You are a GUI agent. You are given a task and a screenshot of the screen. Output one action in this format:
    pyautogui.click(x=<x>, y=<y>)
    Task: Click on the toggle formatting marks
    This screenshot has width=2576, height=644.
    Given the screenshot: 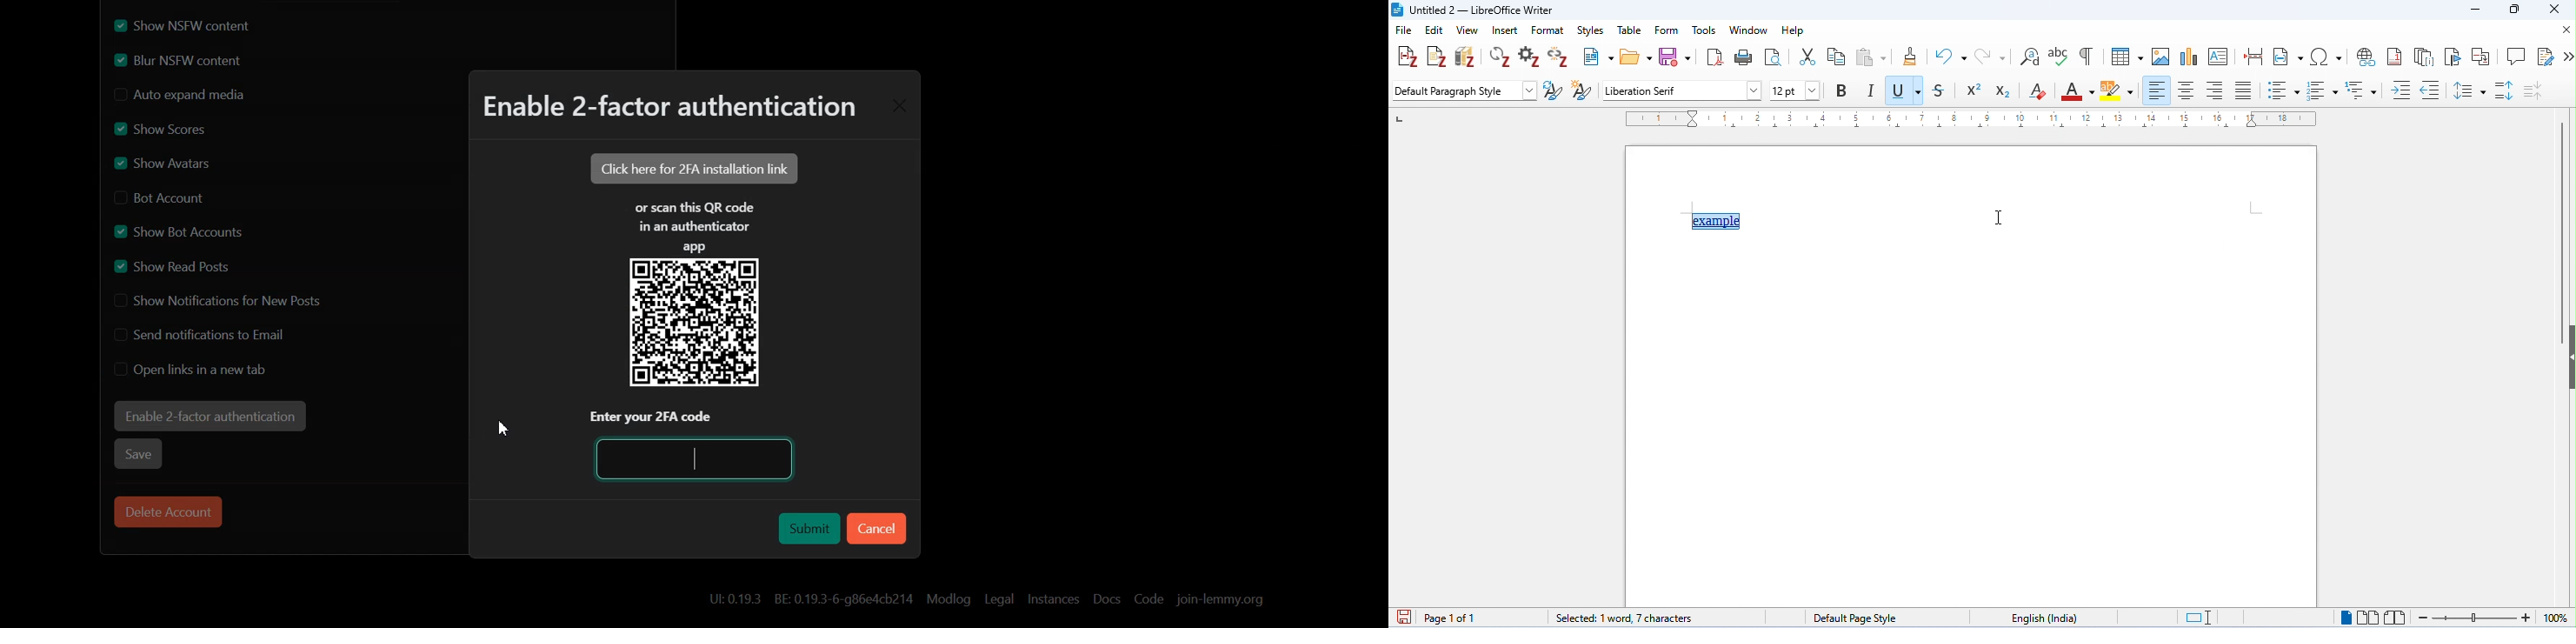 What is the action you would take?
    pyautogui.click(x=2087, y=56)
    